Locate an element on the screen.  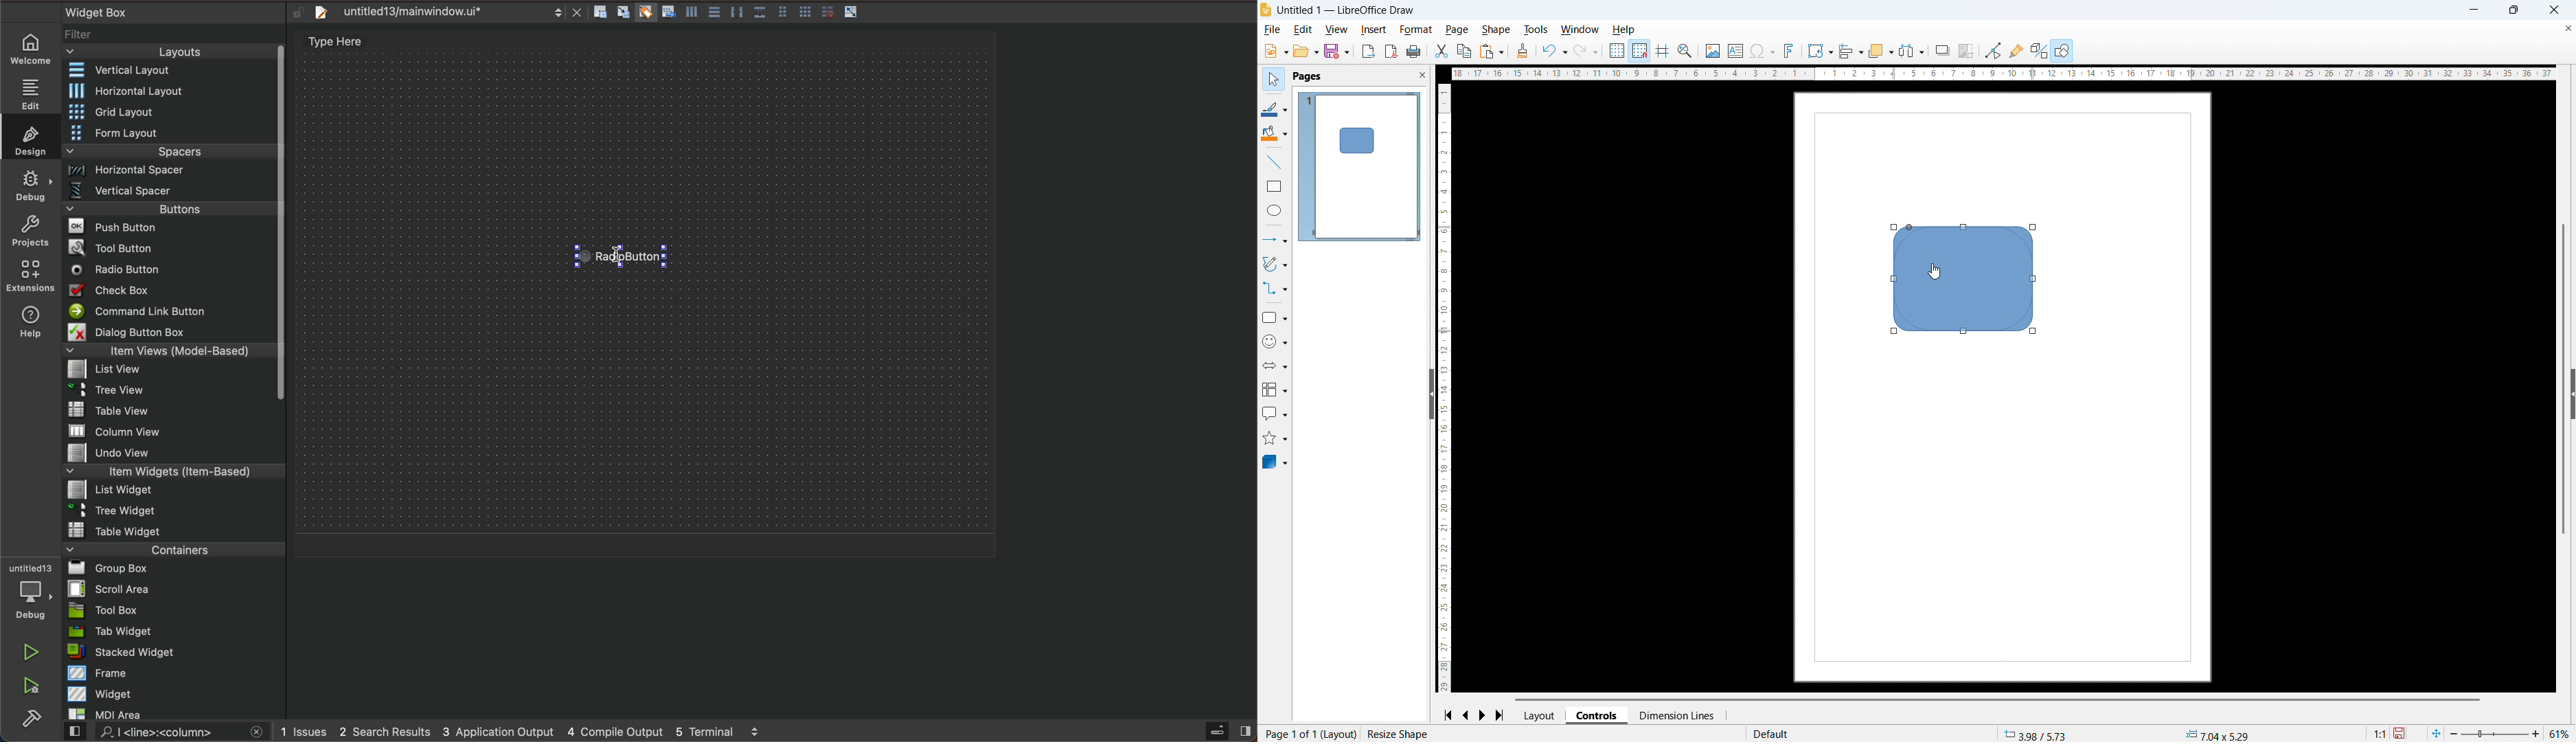
Background colour  is located at coordinates (1275, 135).